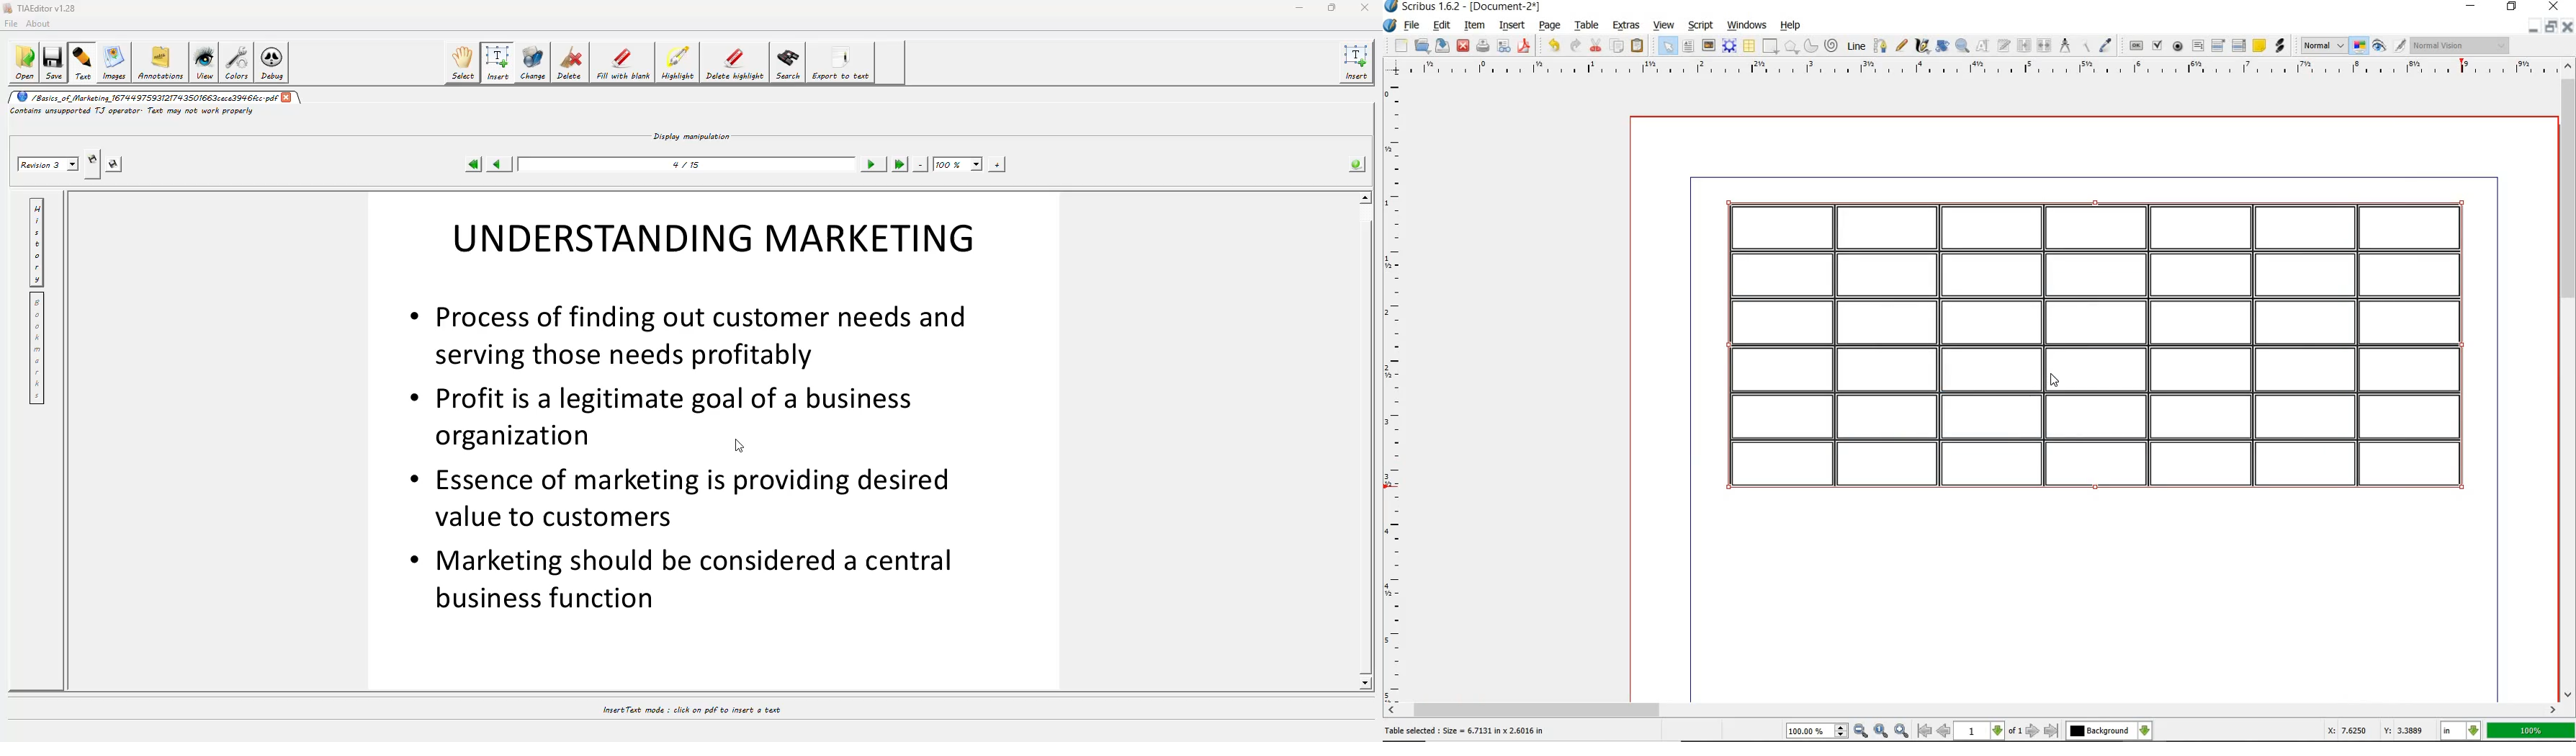 The image size is (2576, 756). What do you see at coordinates (1921, 47) in the screenshot?
I see `calligraphic line` at bounding box center [1921, 47].